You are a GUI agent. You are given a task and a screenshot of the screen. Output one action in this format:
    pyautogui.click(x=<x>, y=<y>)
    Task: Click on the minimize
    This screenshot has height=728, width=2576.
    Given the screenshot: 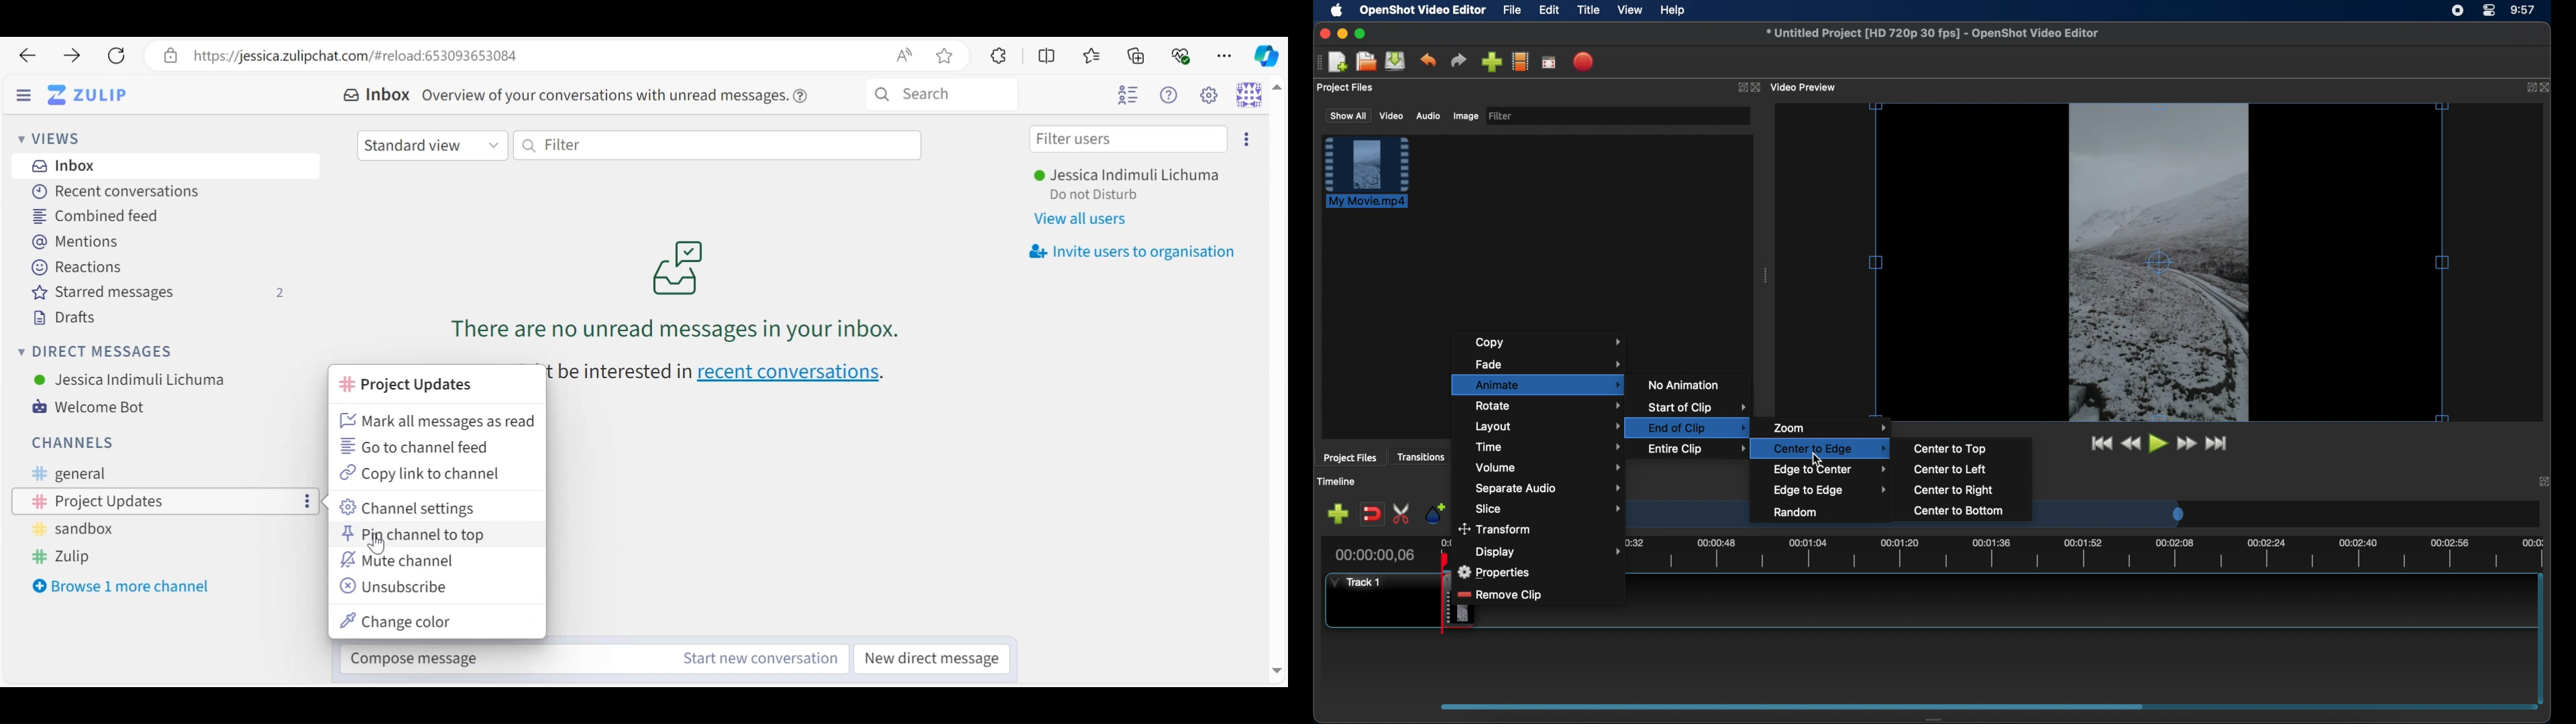 What is the action you would take?
    pyautogui.click(x=1342, y=34)
    